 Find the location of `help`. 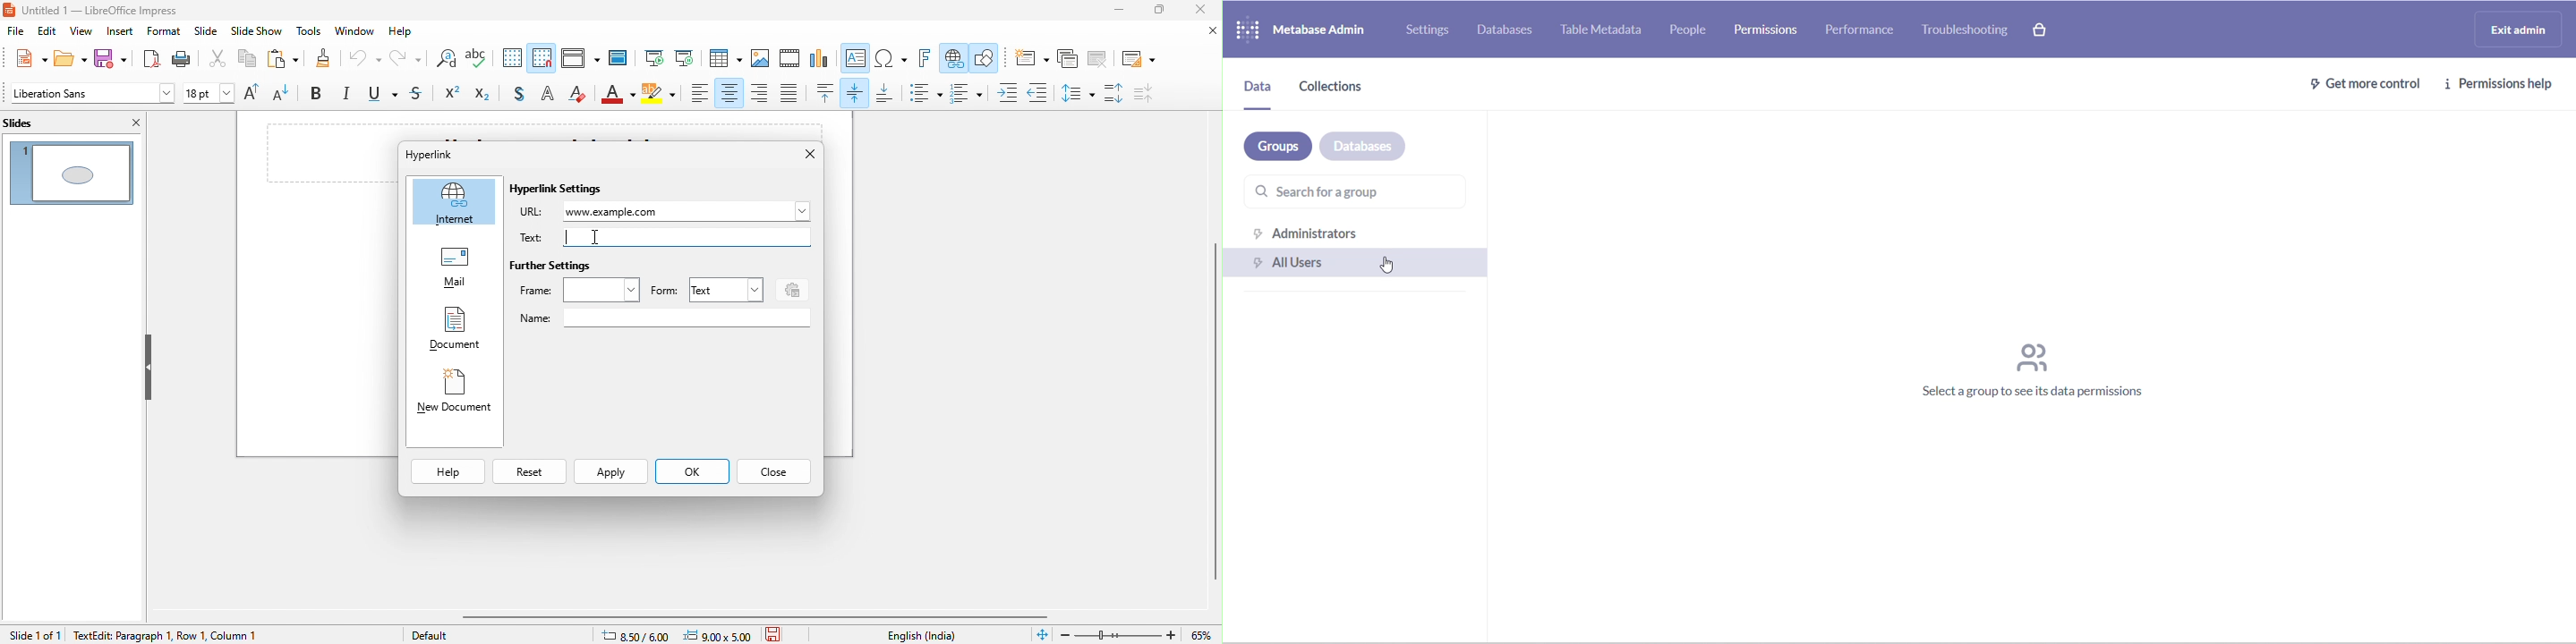

help is located at coordinates (406, 33).